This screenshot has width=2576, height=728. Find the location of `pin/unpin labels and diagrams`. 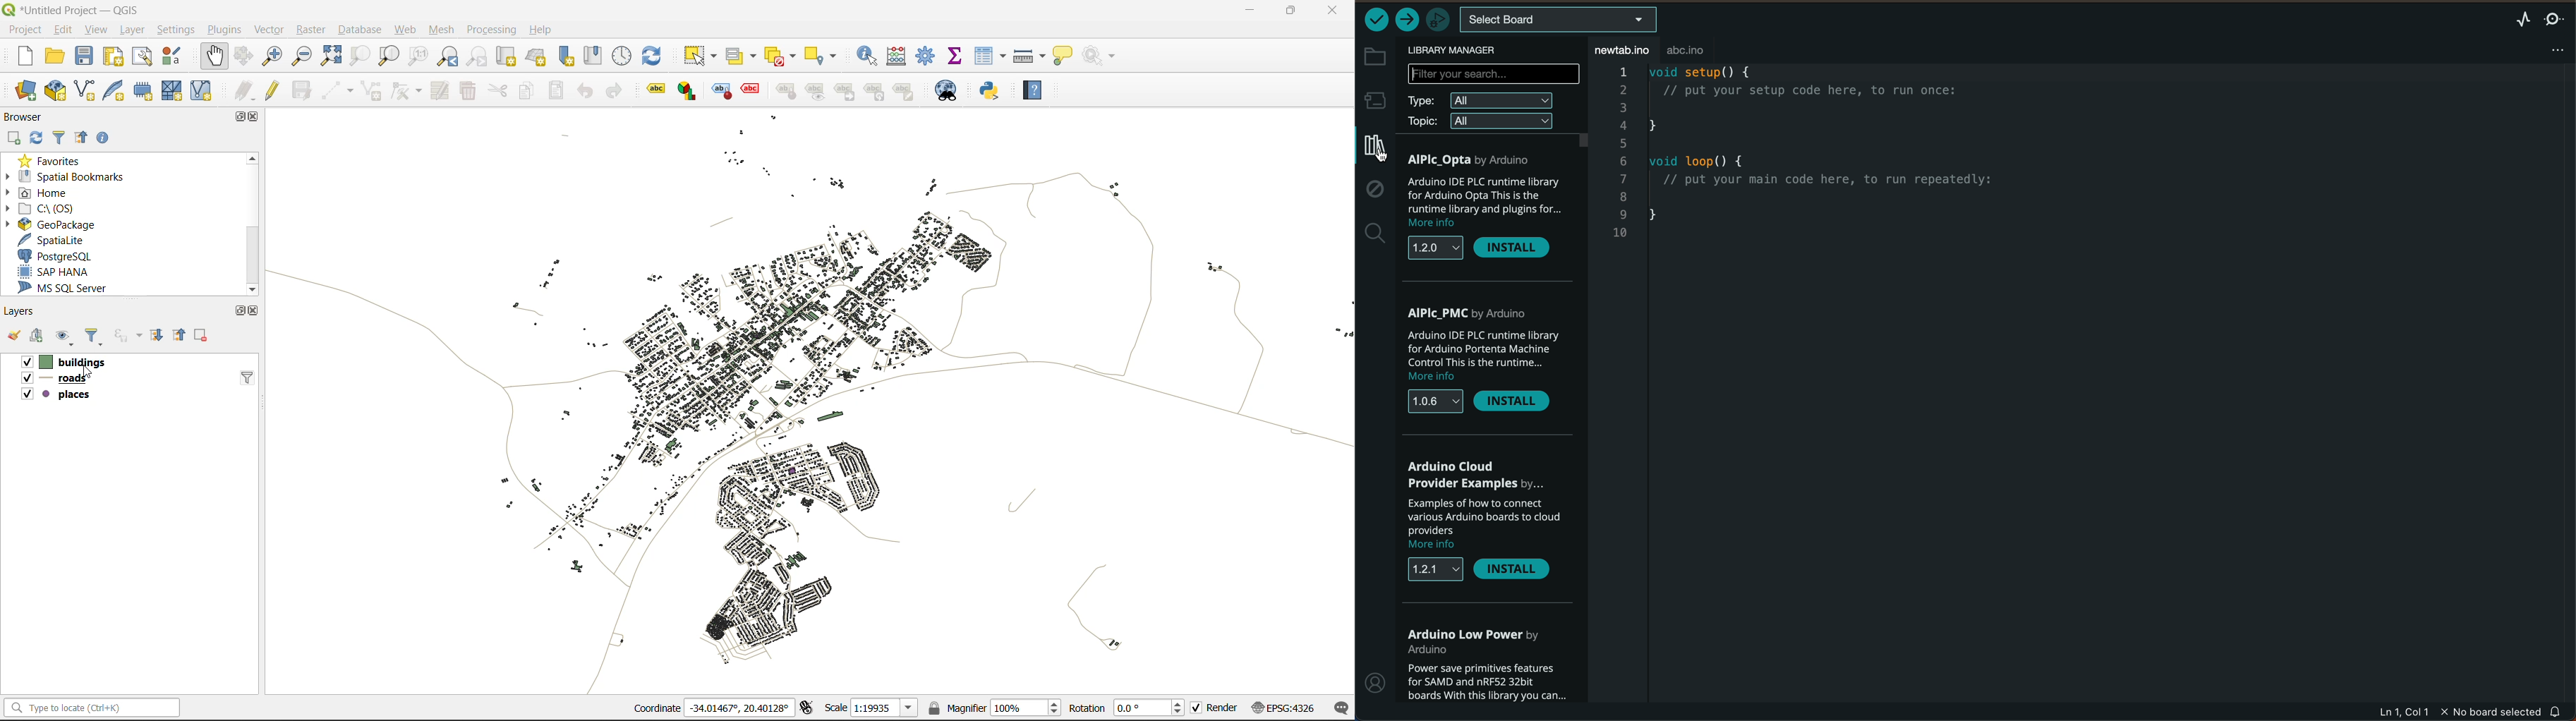

pin/unpin labels and diagrams is located at coordinates (784, 91).